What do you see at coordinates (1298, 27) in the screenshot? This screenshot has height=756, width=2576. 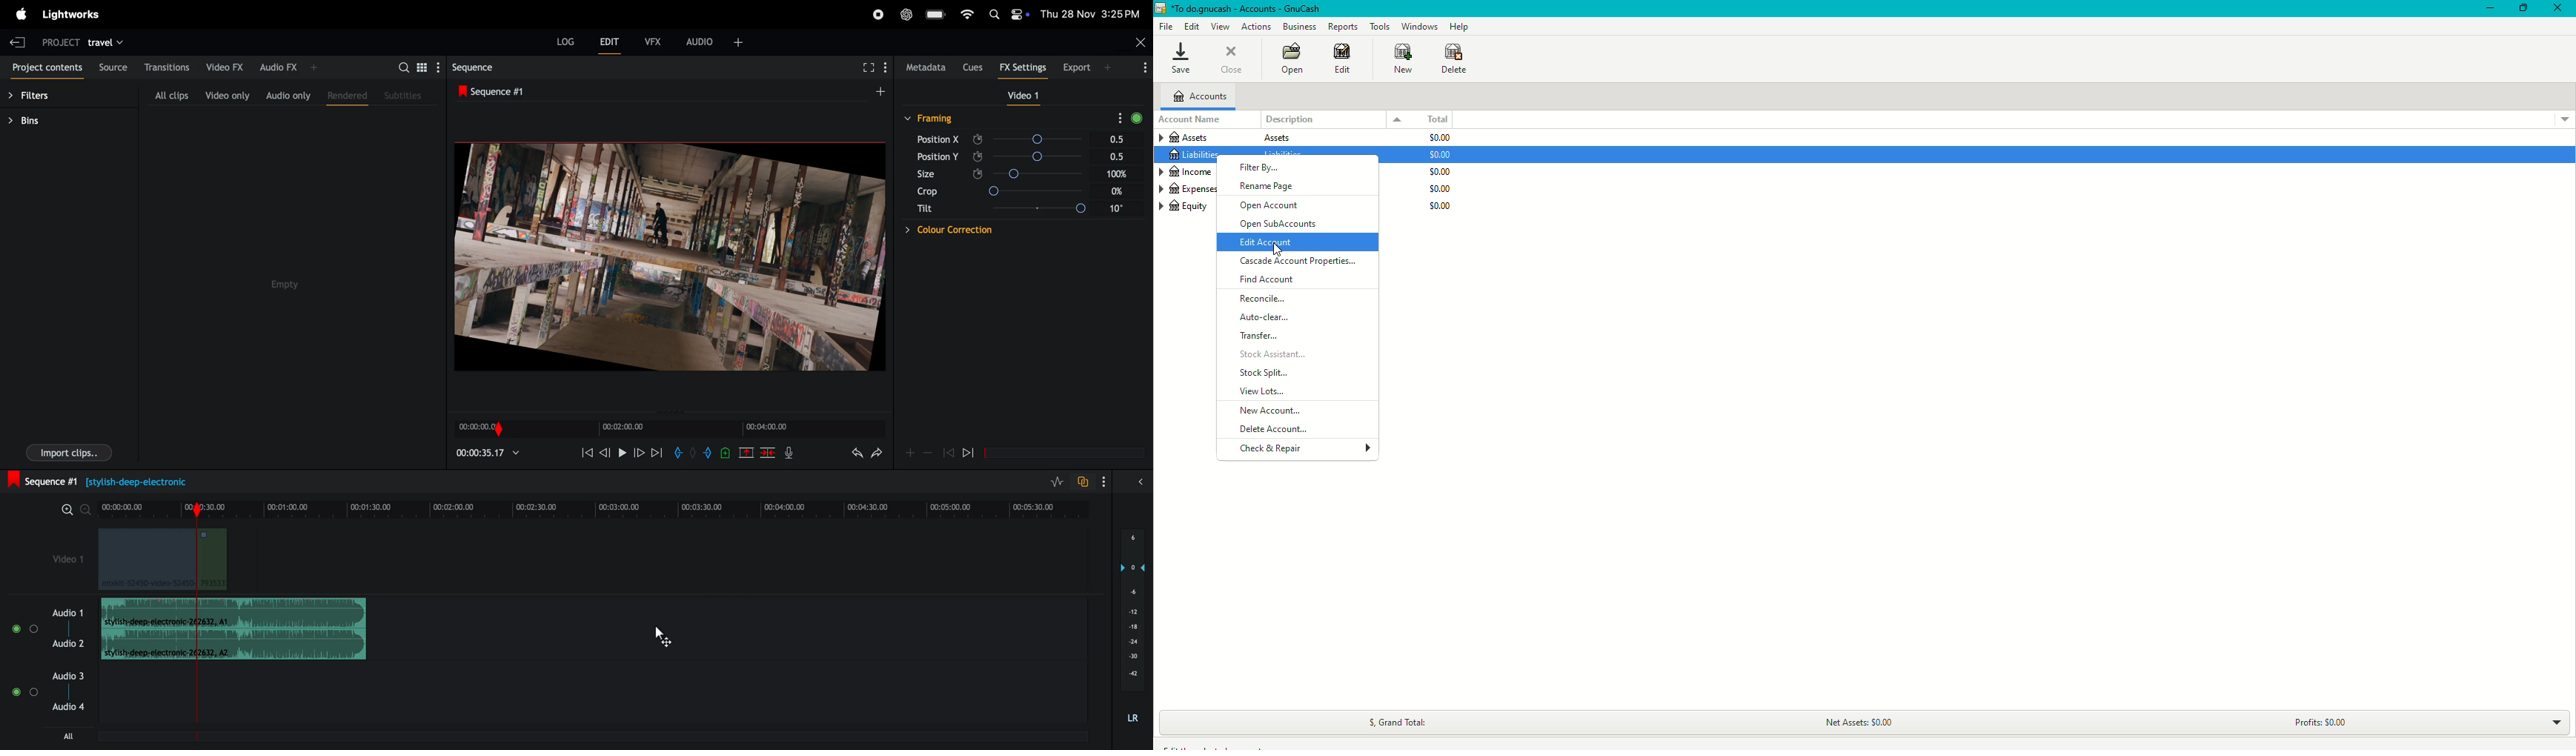 I see `Business` at bounding box center [1298, 27].